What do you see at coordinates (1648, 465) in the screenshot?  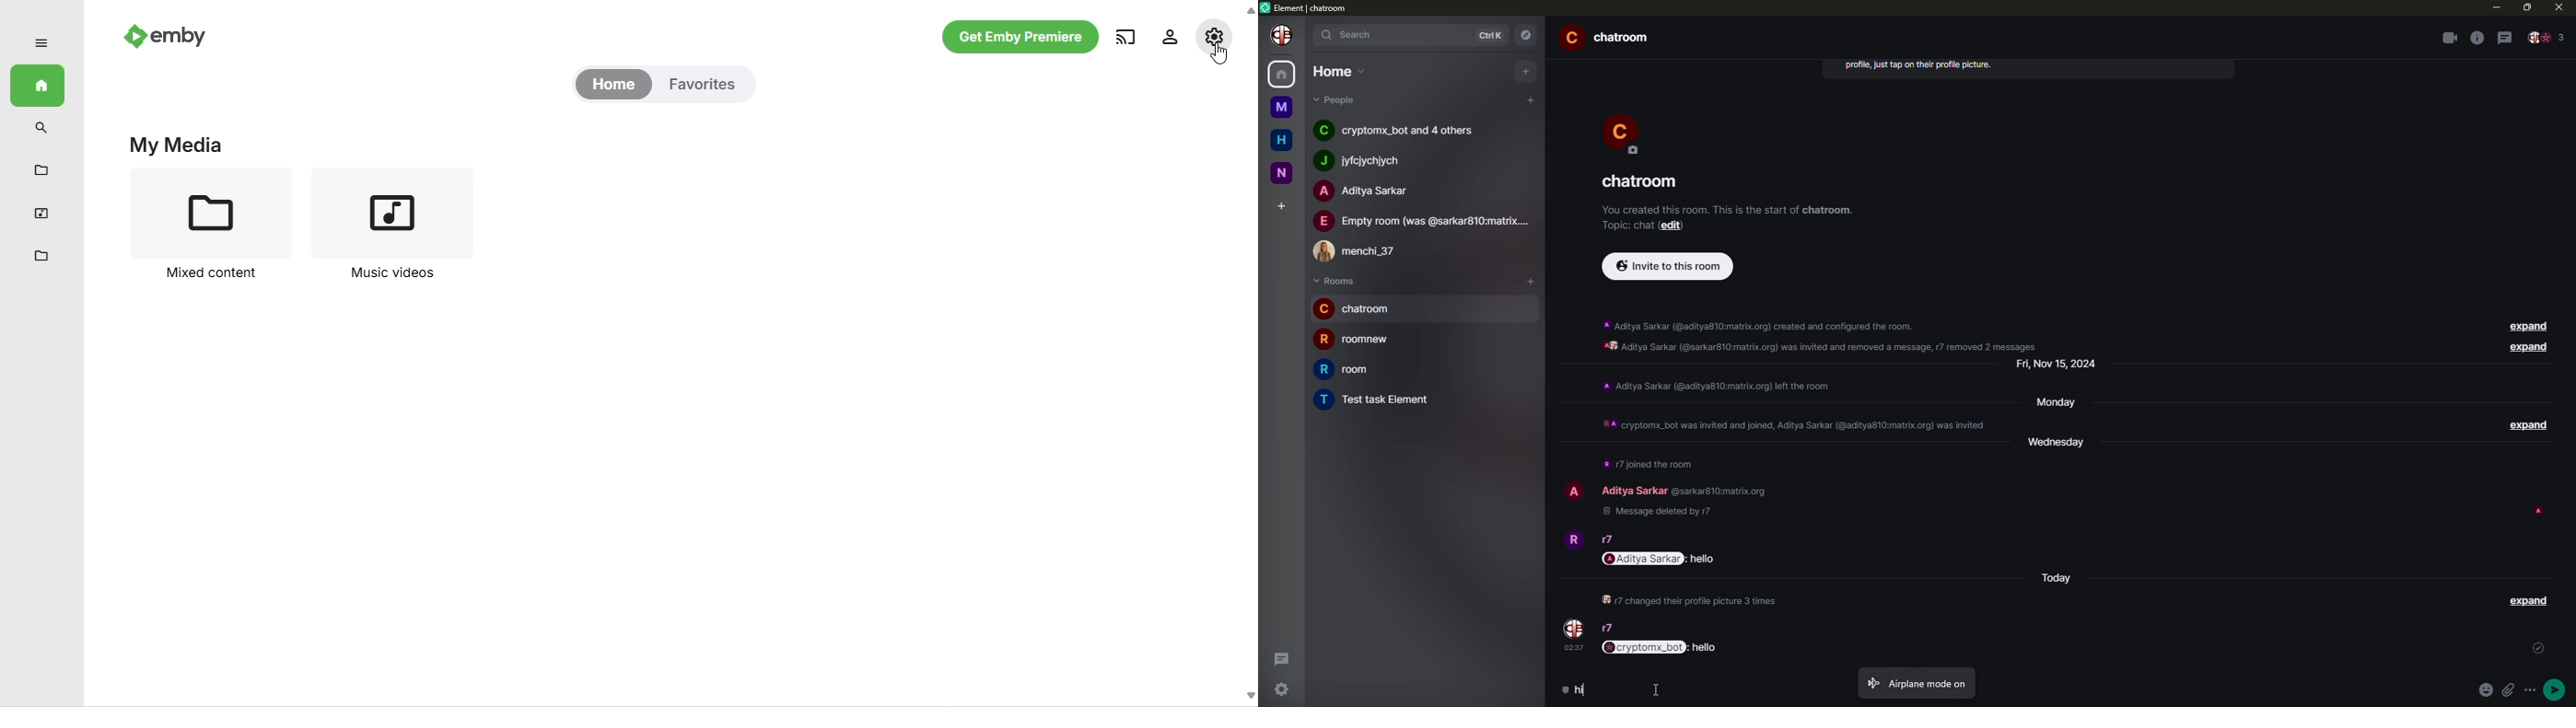 I see `info` at bounding box center [1648, 465].